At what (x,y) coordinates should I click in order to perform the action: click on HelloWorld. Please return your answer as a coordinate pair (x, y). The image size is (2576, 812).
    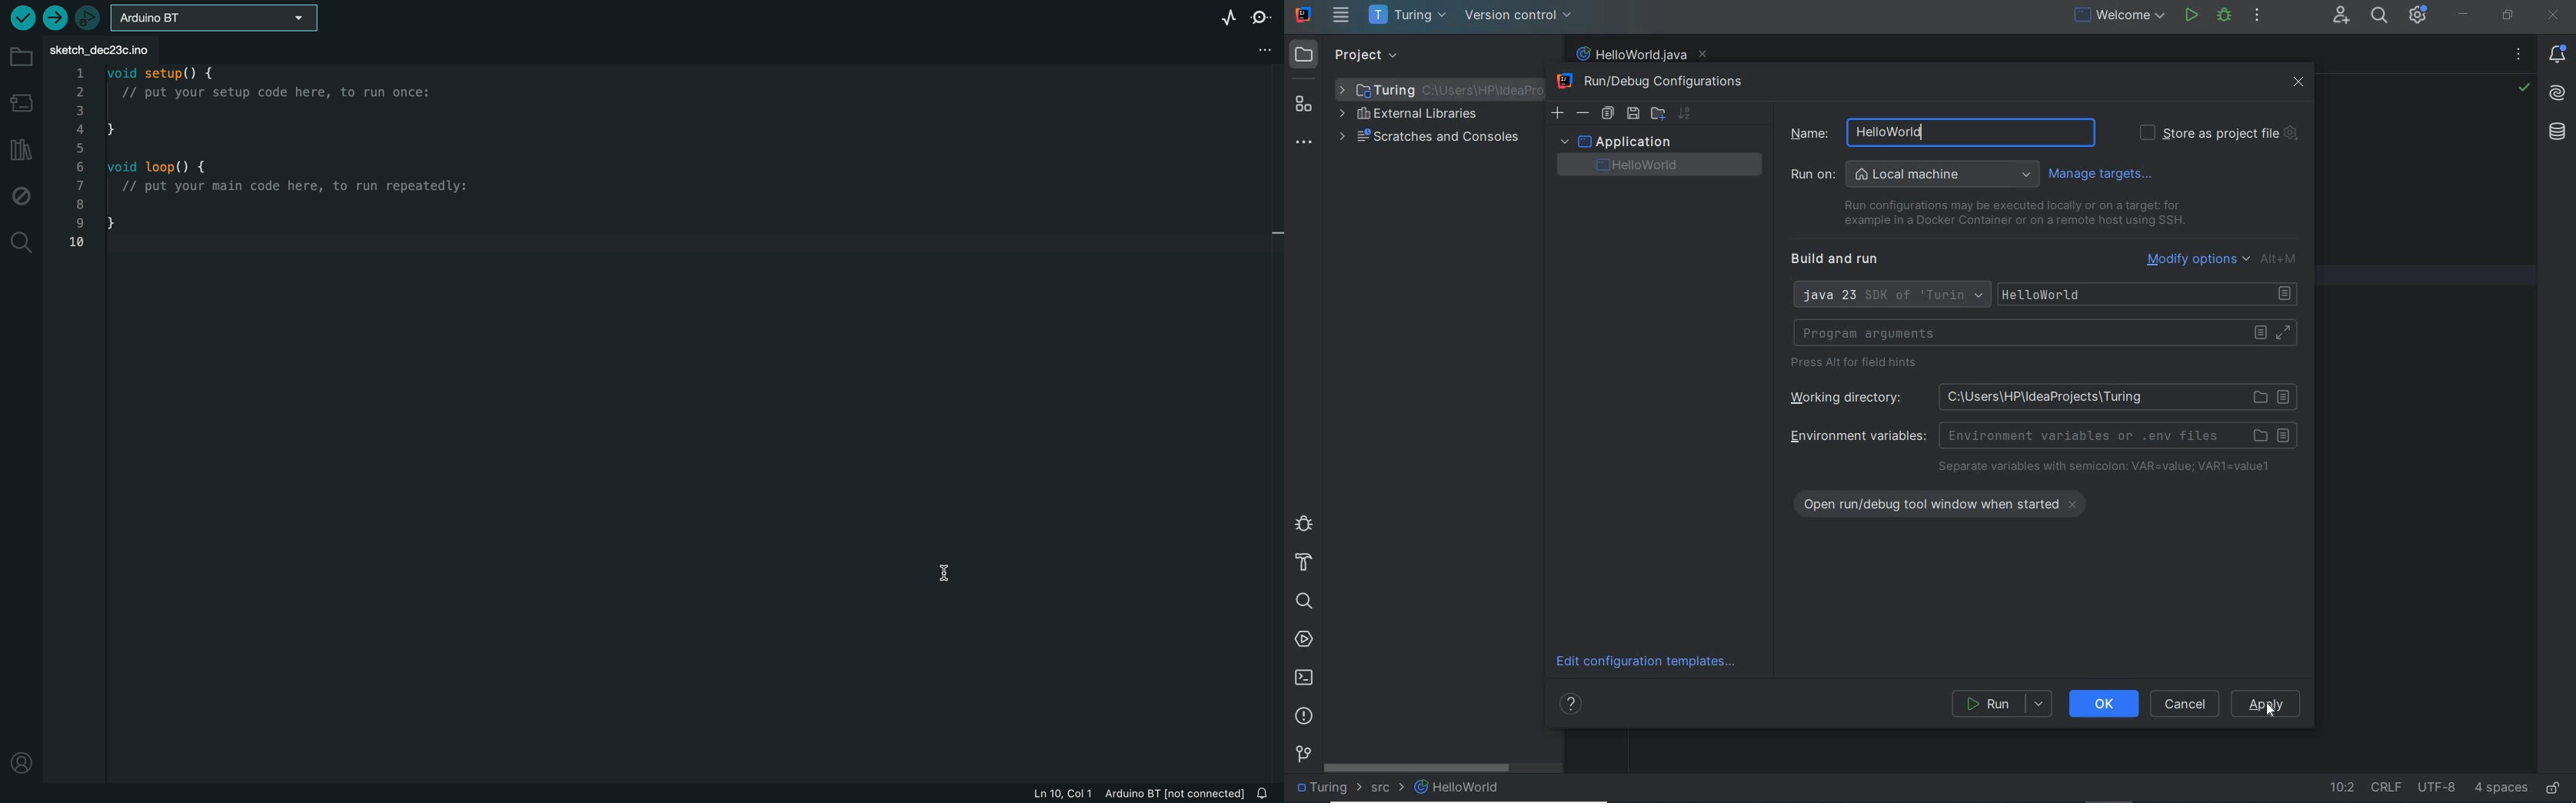
    Looking at the image, I should click on (1458, 787).